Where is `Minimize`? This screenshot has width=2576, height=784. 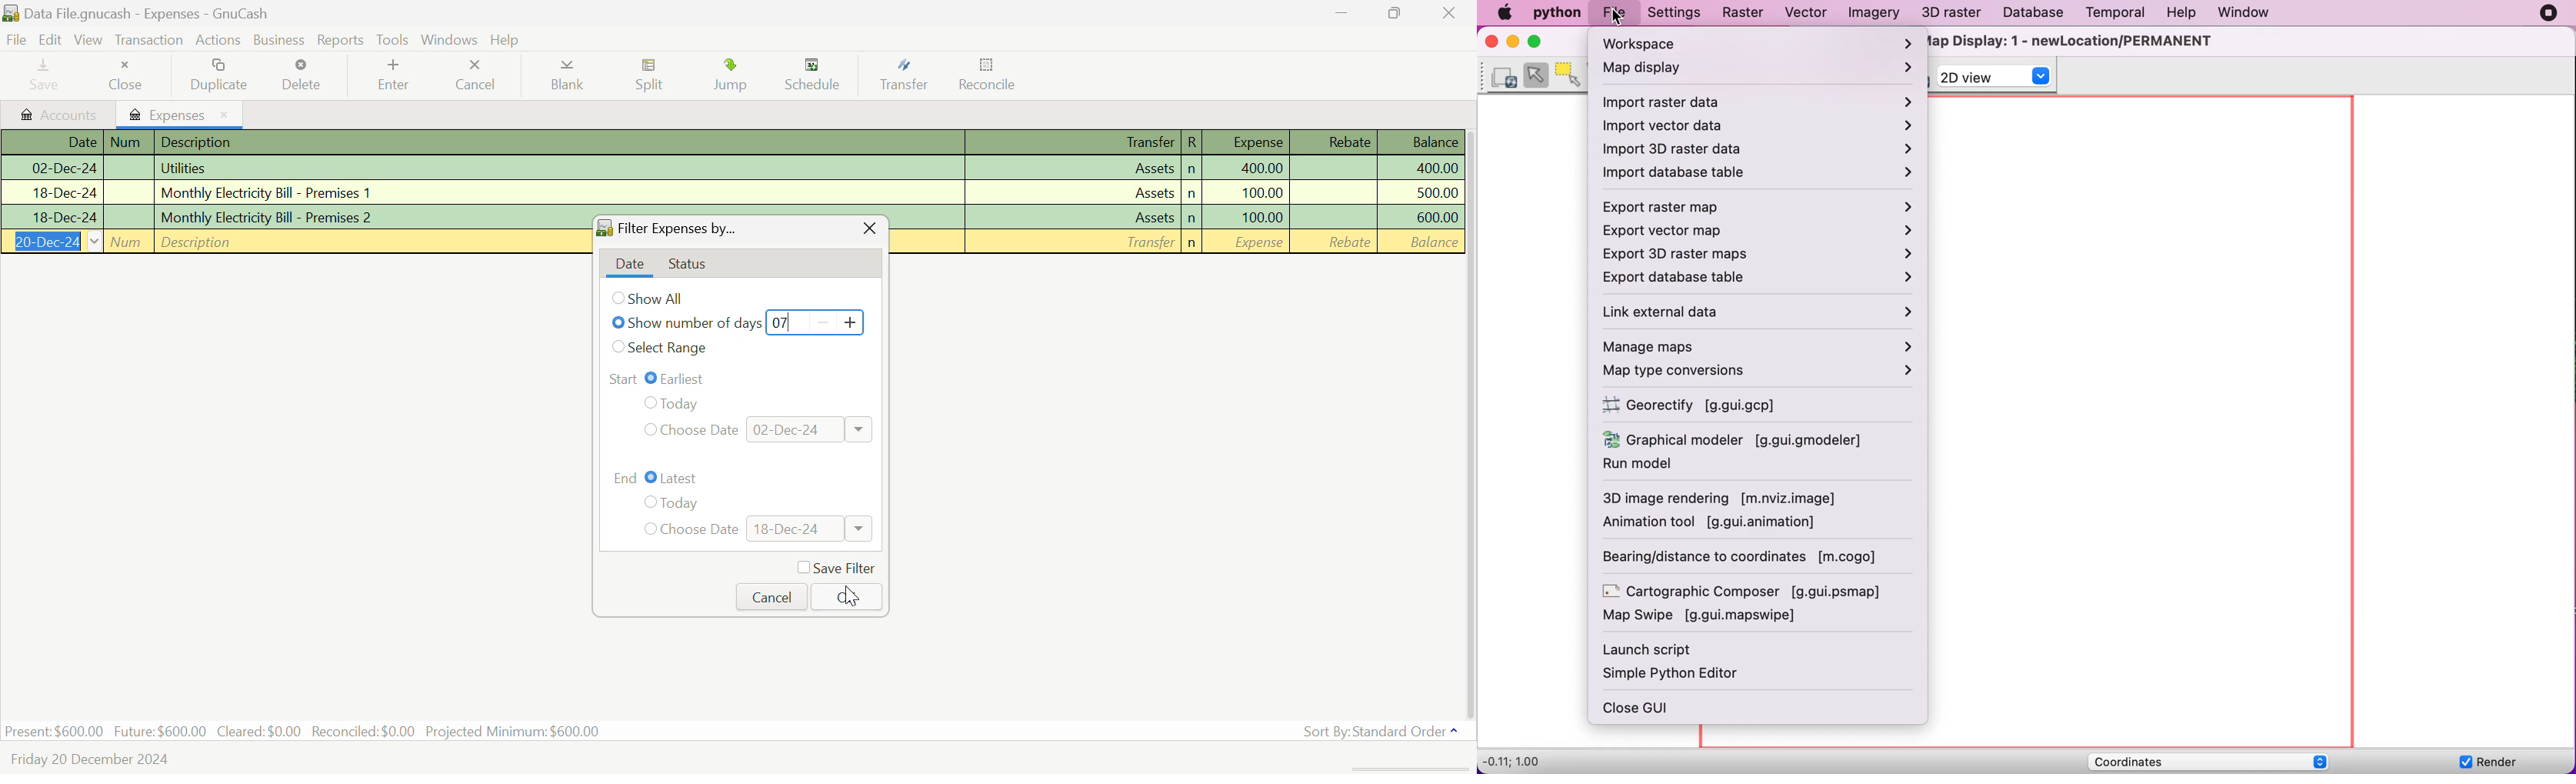 Minimize is located at coordinates (1398, 15).